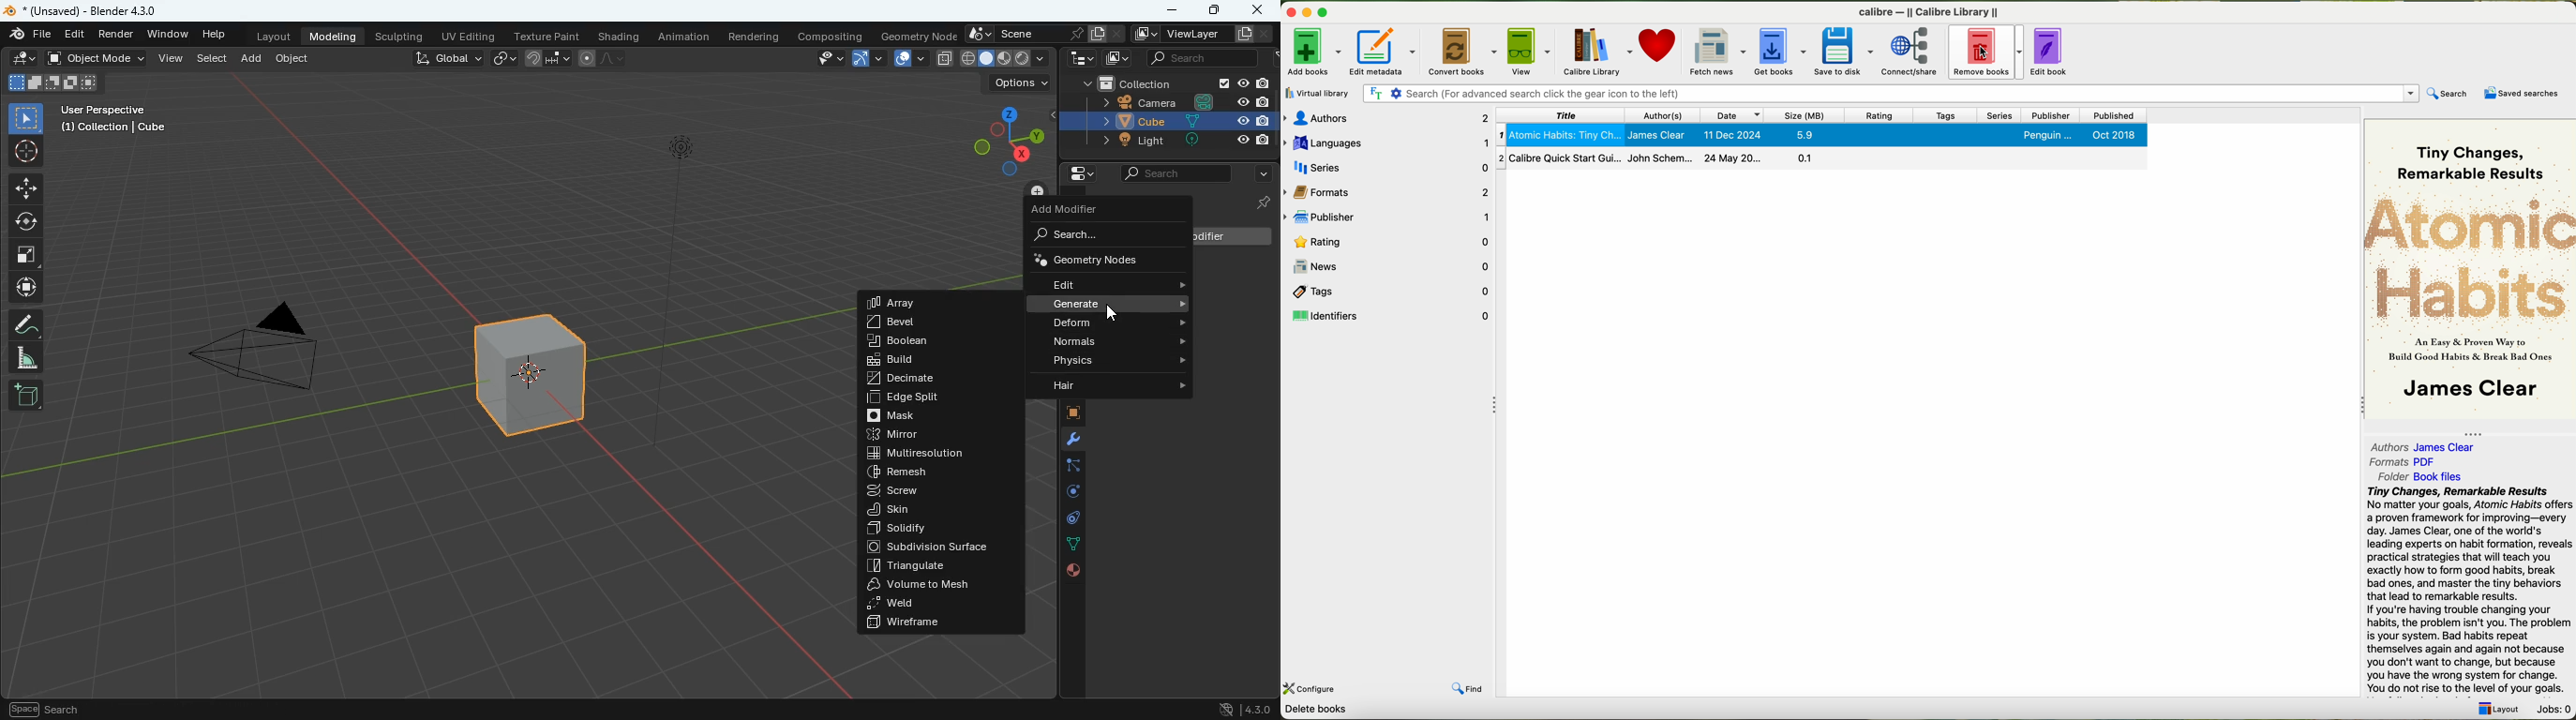  I want to click on fletch news, so click(1717, 51).